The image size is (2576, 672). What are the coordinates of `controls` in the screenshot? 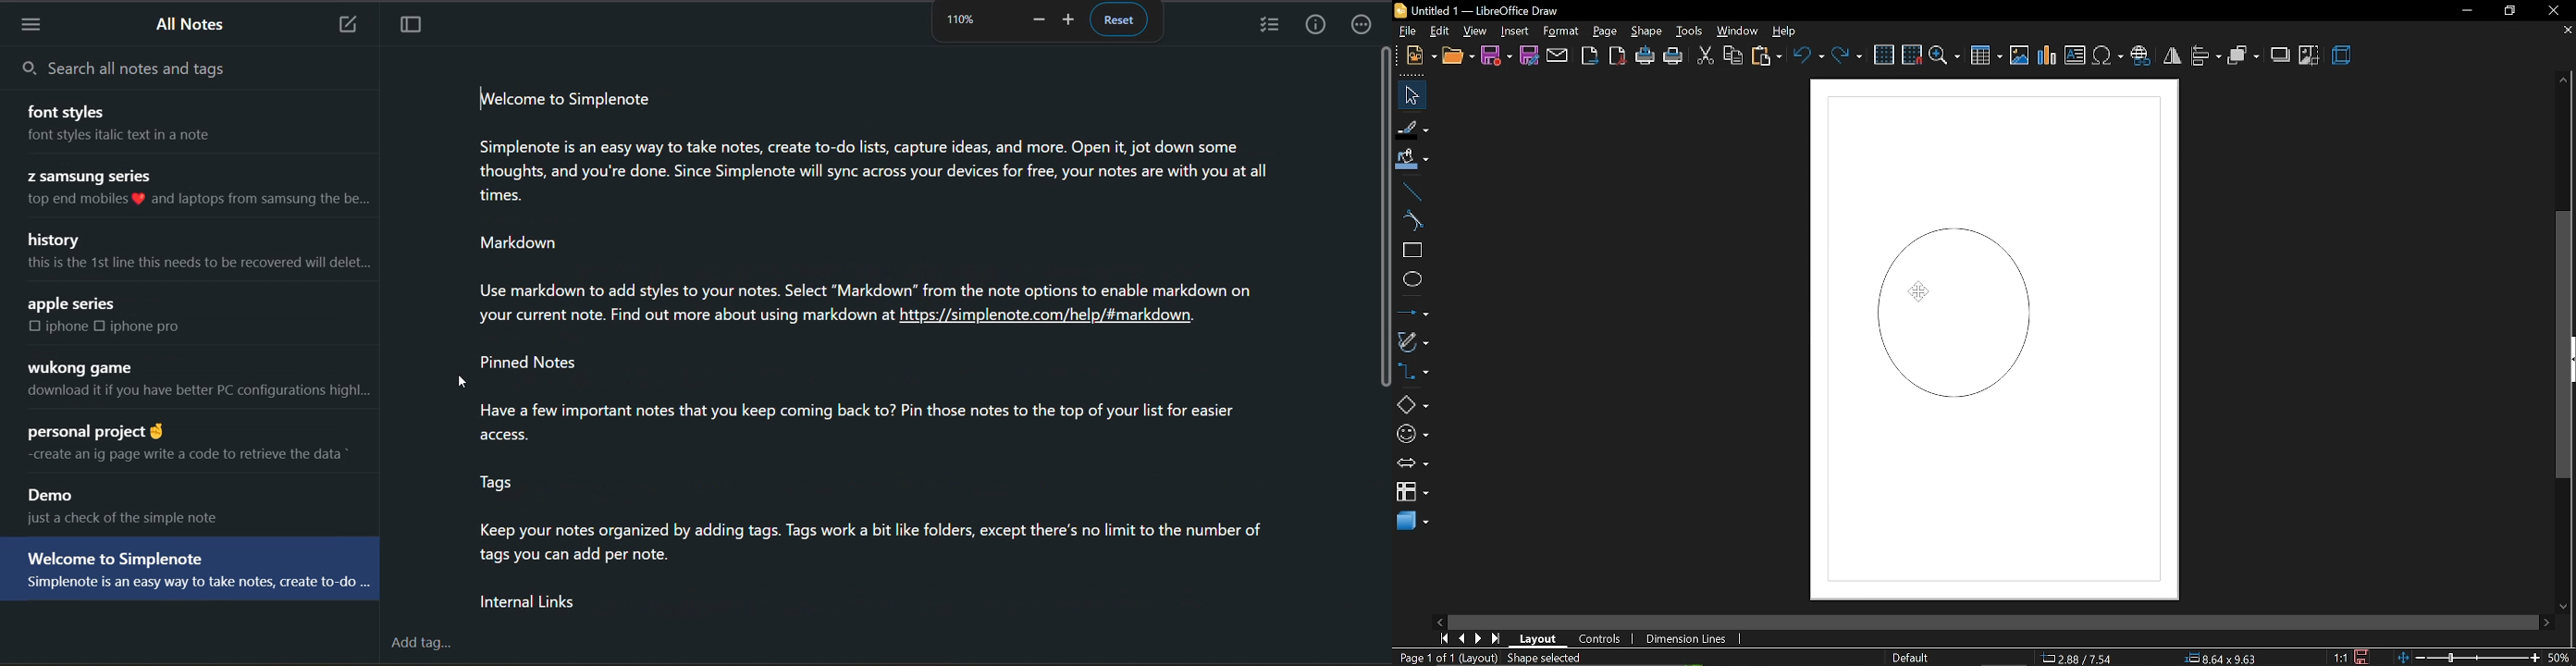 It's located at (1598, 638).